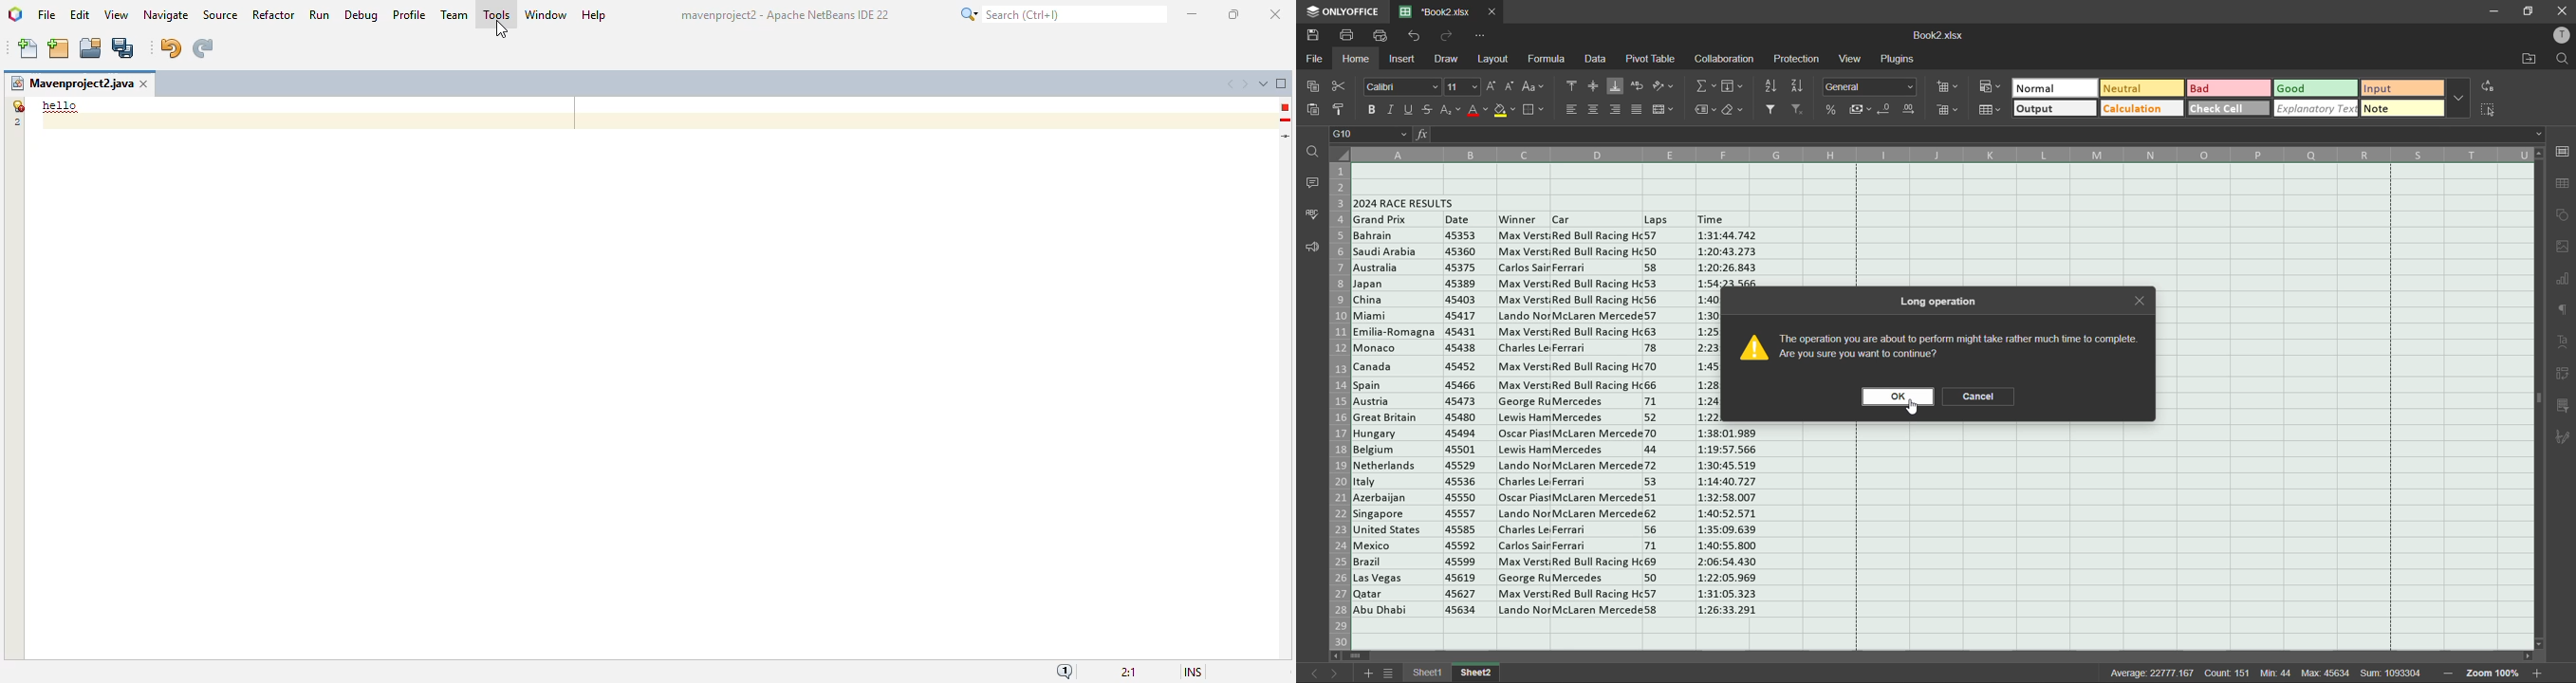 Image resolution: width=2576 pixels, height=700 pixels. I want to click on profile, so click(2557, 35).